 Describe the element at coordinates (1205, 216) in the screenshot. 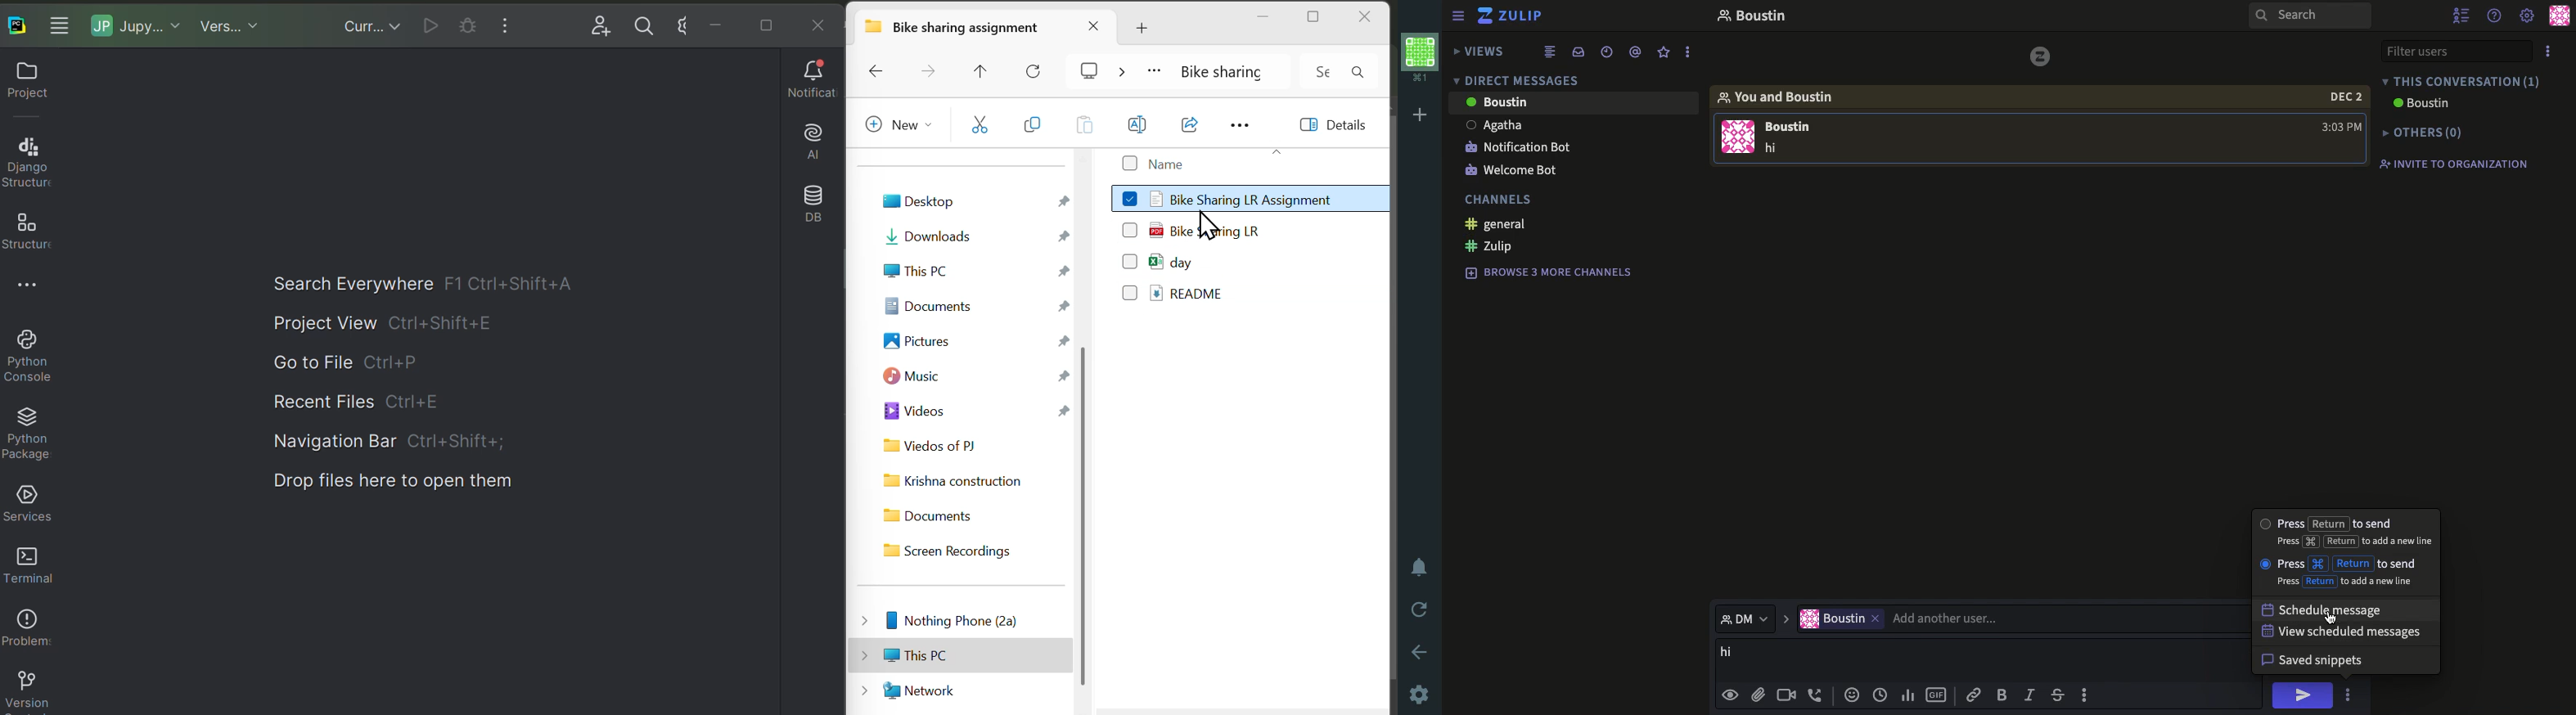

I see `cursor` at that location.